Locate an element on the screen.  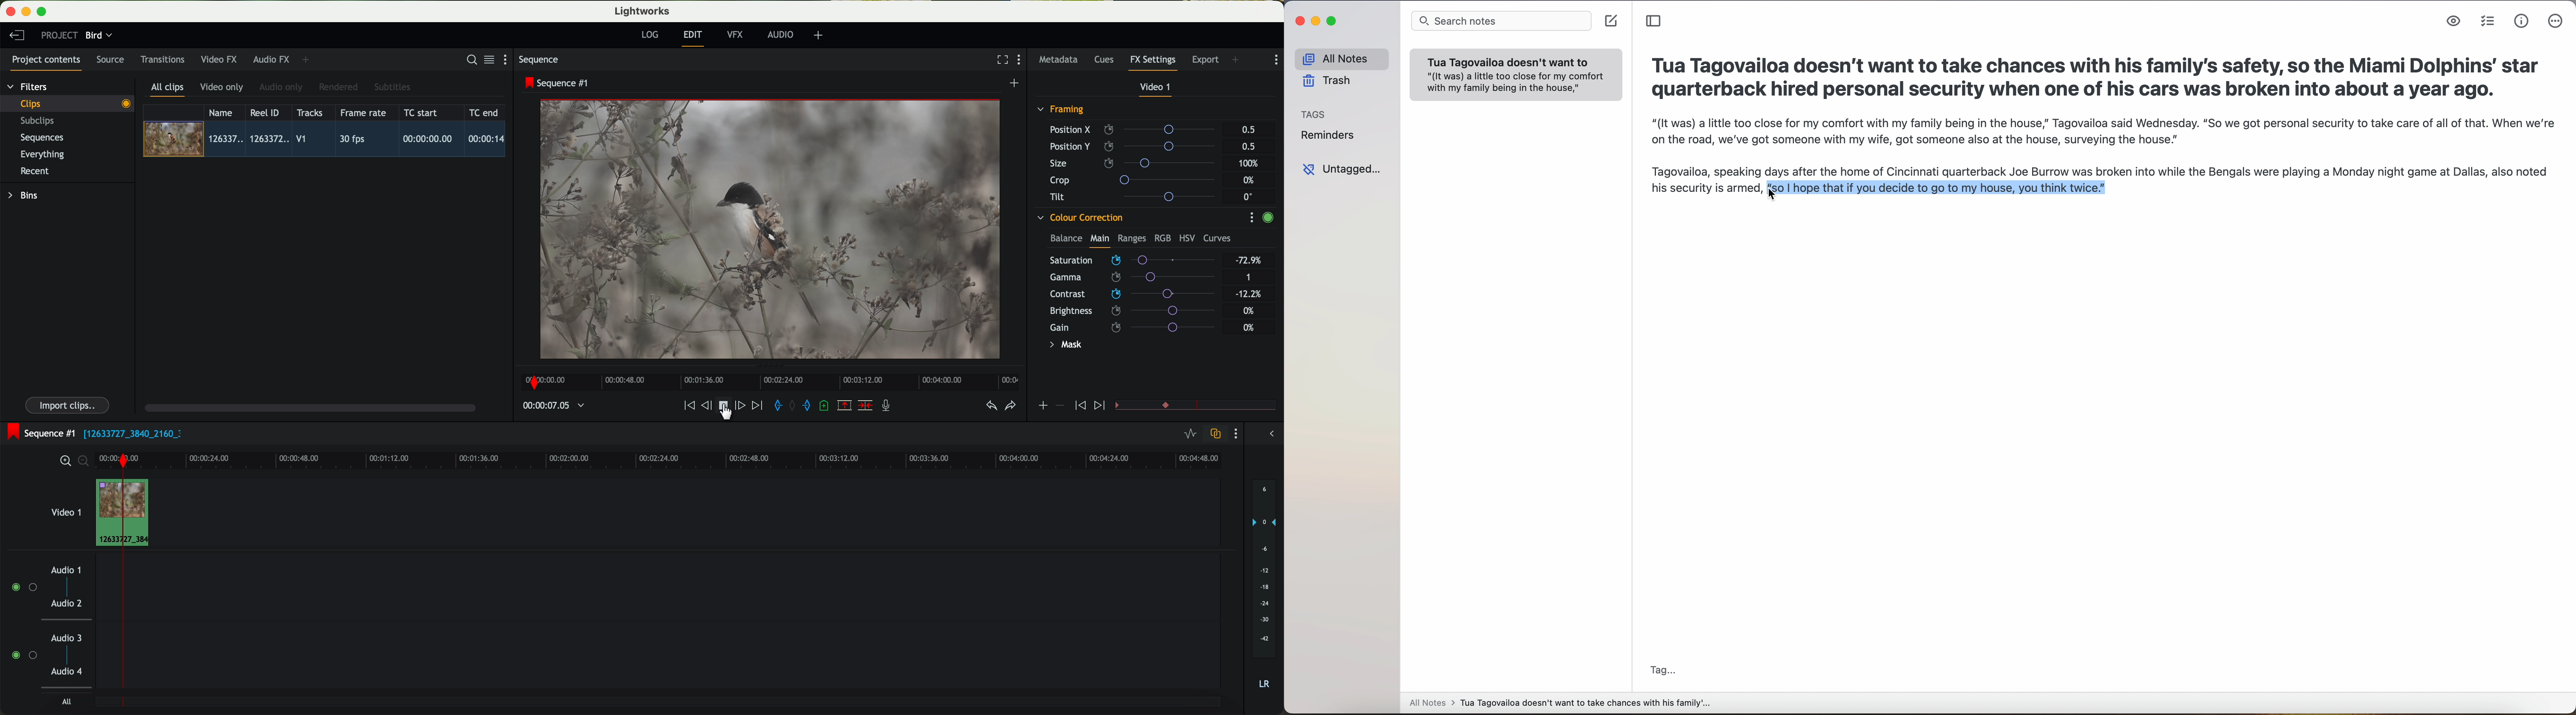
“(It was) a little too close for my comfort with my family being in the house,” Tagovailoa said Wednesday. “So we got personal security to take care of all of that. When we'reon the road, we've got someone with my wife, got someone also at the house, surveying the house.”Tagovailoa, speaking days after the home of Cincinnati quarterback Joe Burrow was broken into while the Bengals were playing a Monday night game at Dallas, also notedhis security is armed, so hope that if you decide to go to my house, you think twice." is located at coordinates (2104, 156).